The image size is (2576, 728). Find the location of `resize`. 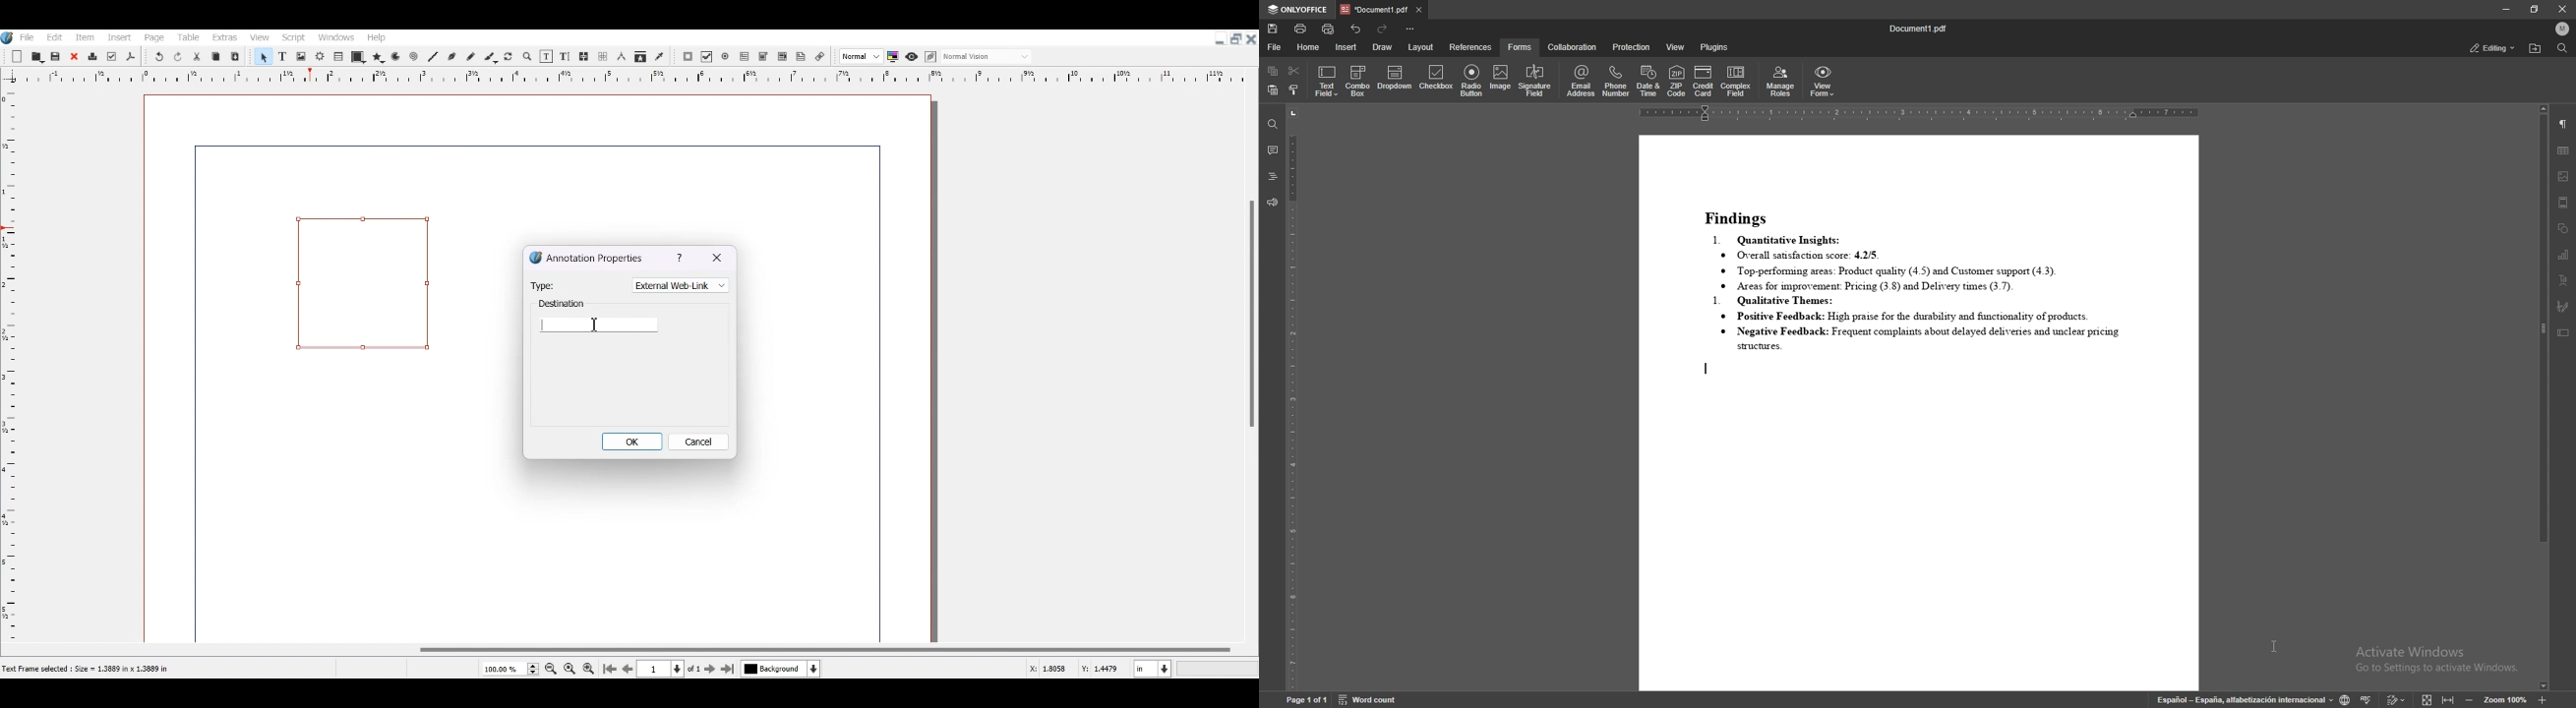

resize is located at coordinates (2535, 9).